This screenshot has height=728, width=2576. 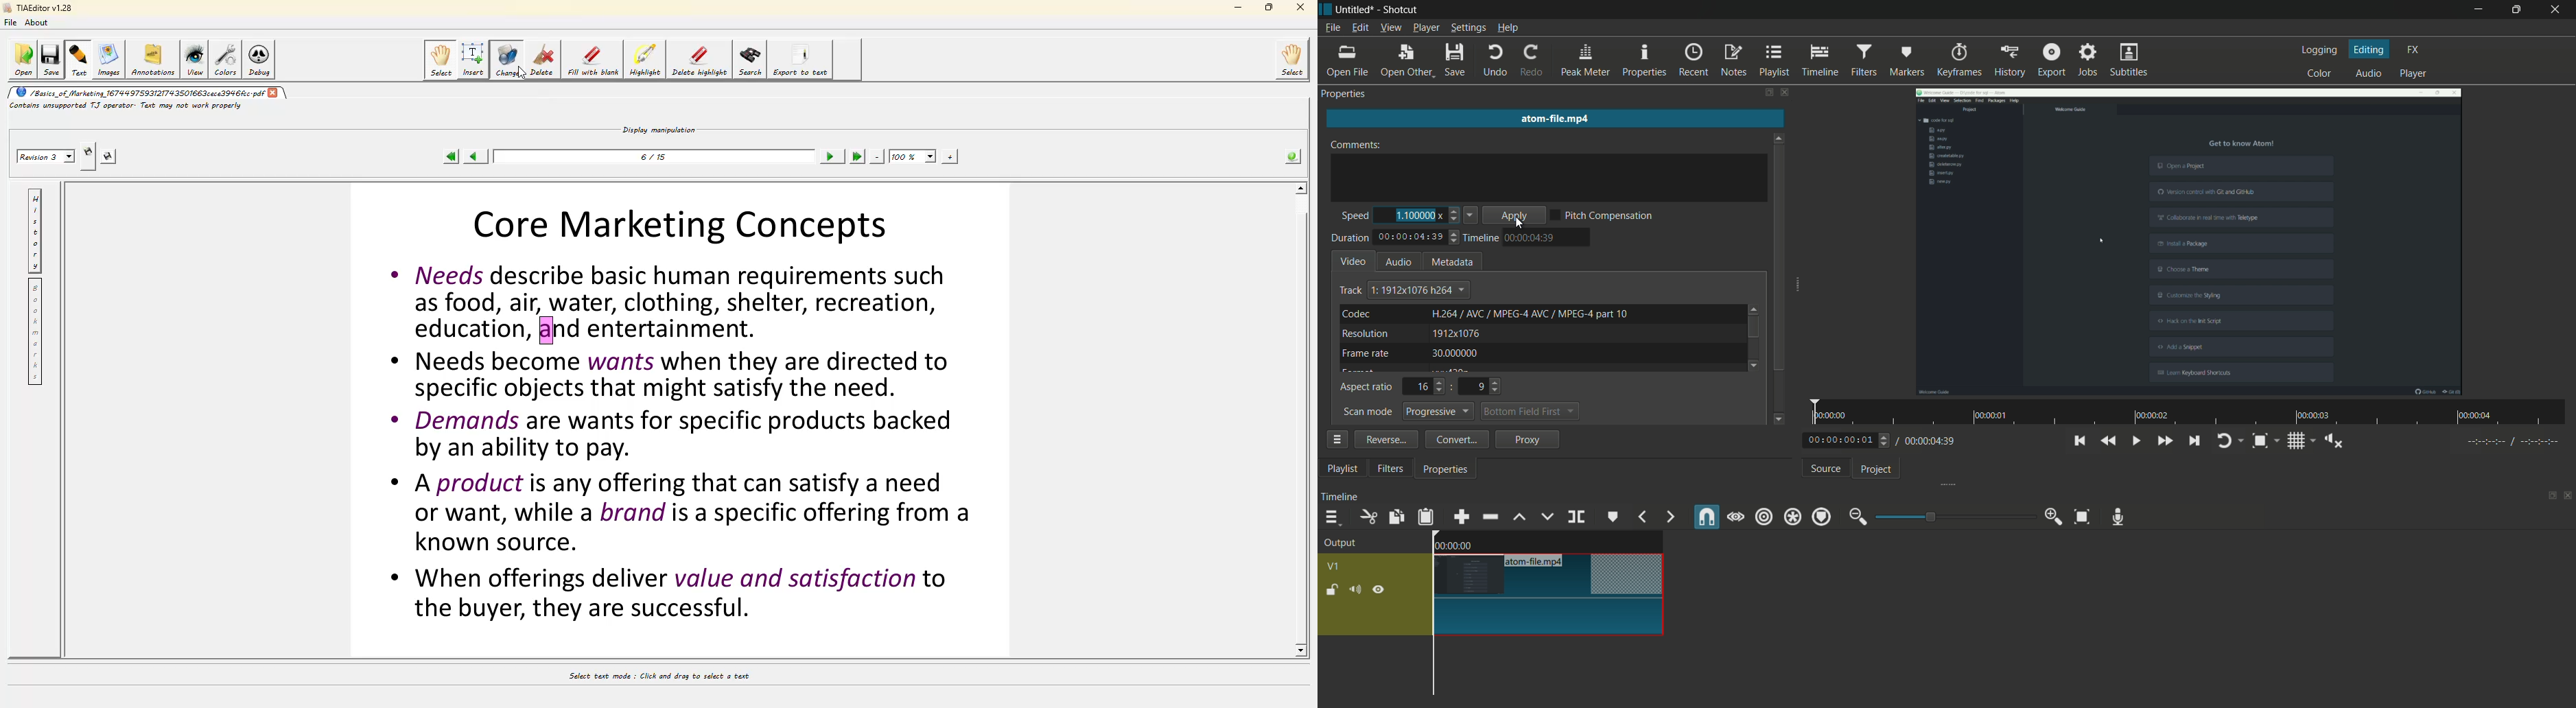 What do you see at coordinates (1482, 238) in the screenshot?
I see `timeline` at bounding box center [1482, 238].